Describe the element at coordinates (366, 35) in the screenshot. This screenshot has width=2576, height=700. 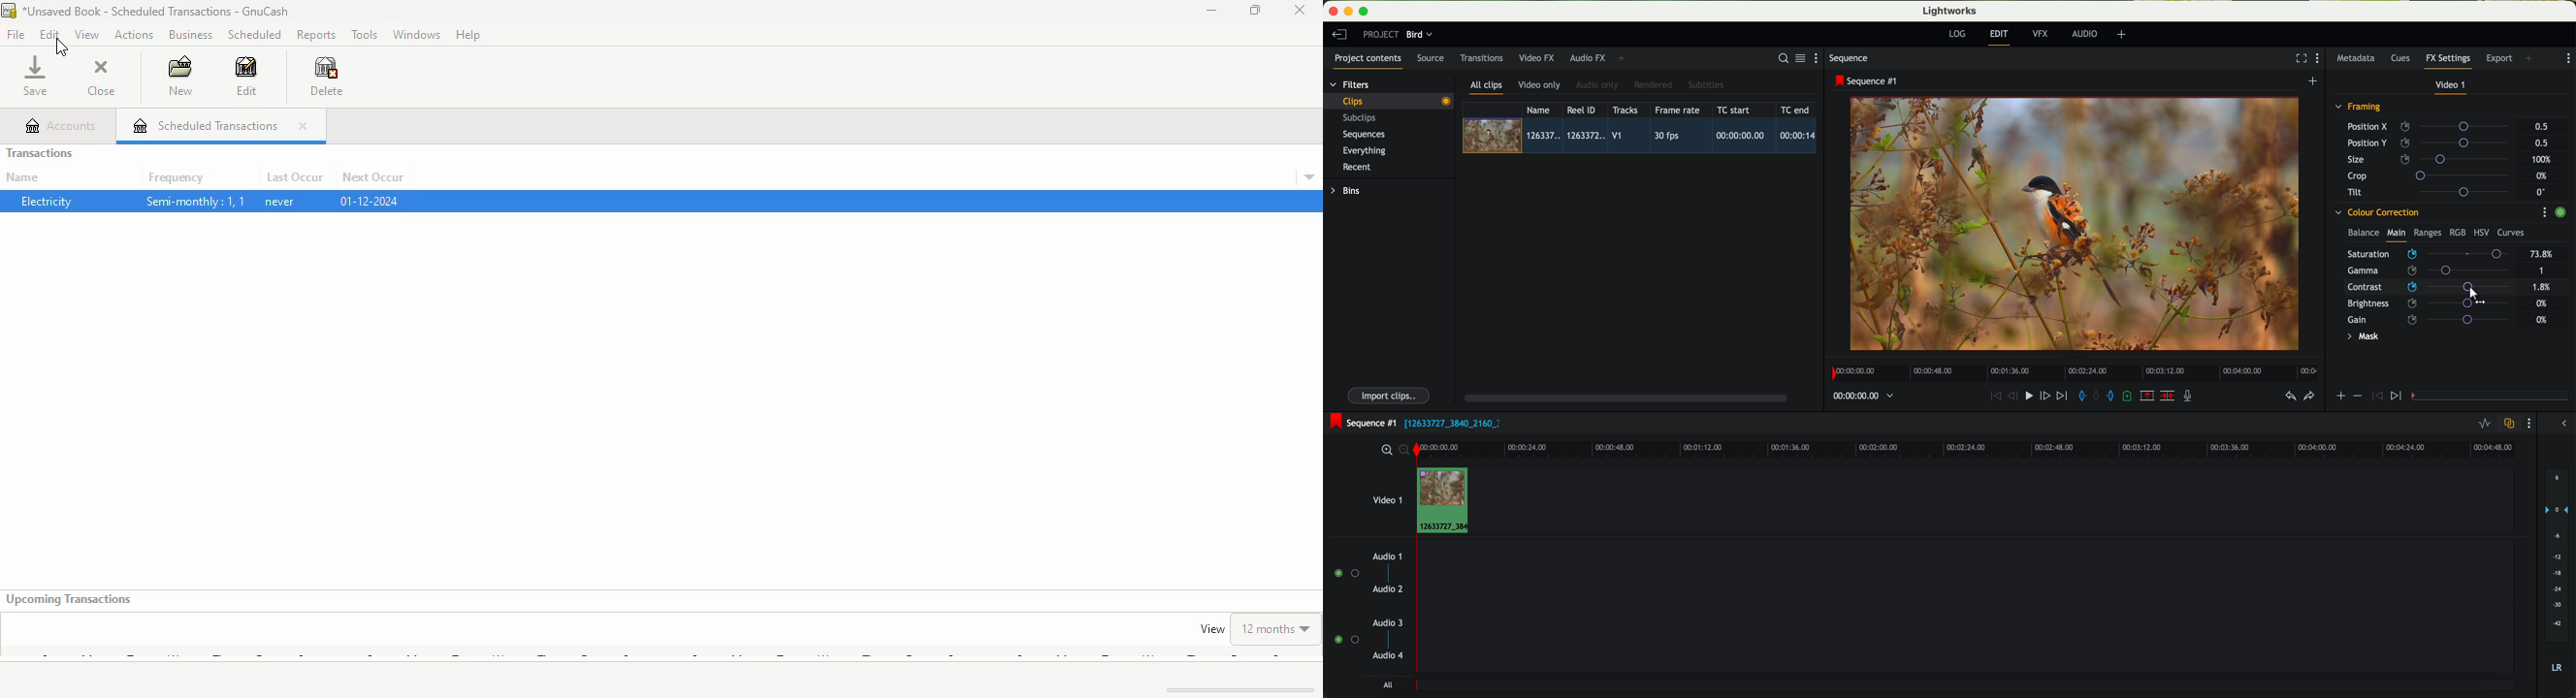
I see `tools` at that location.